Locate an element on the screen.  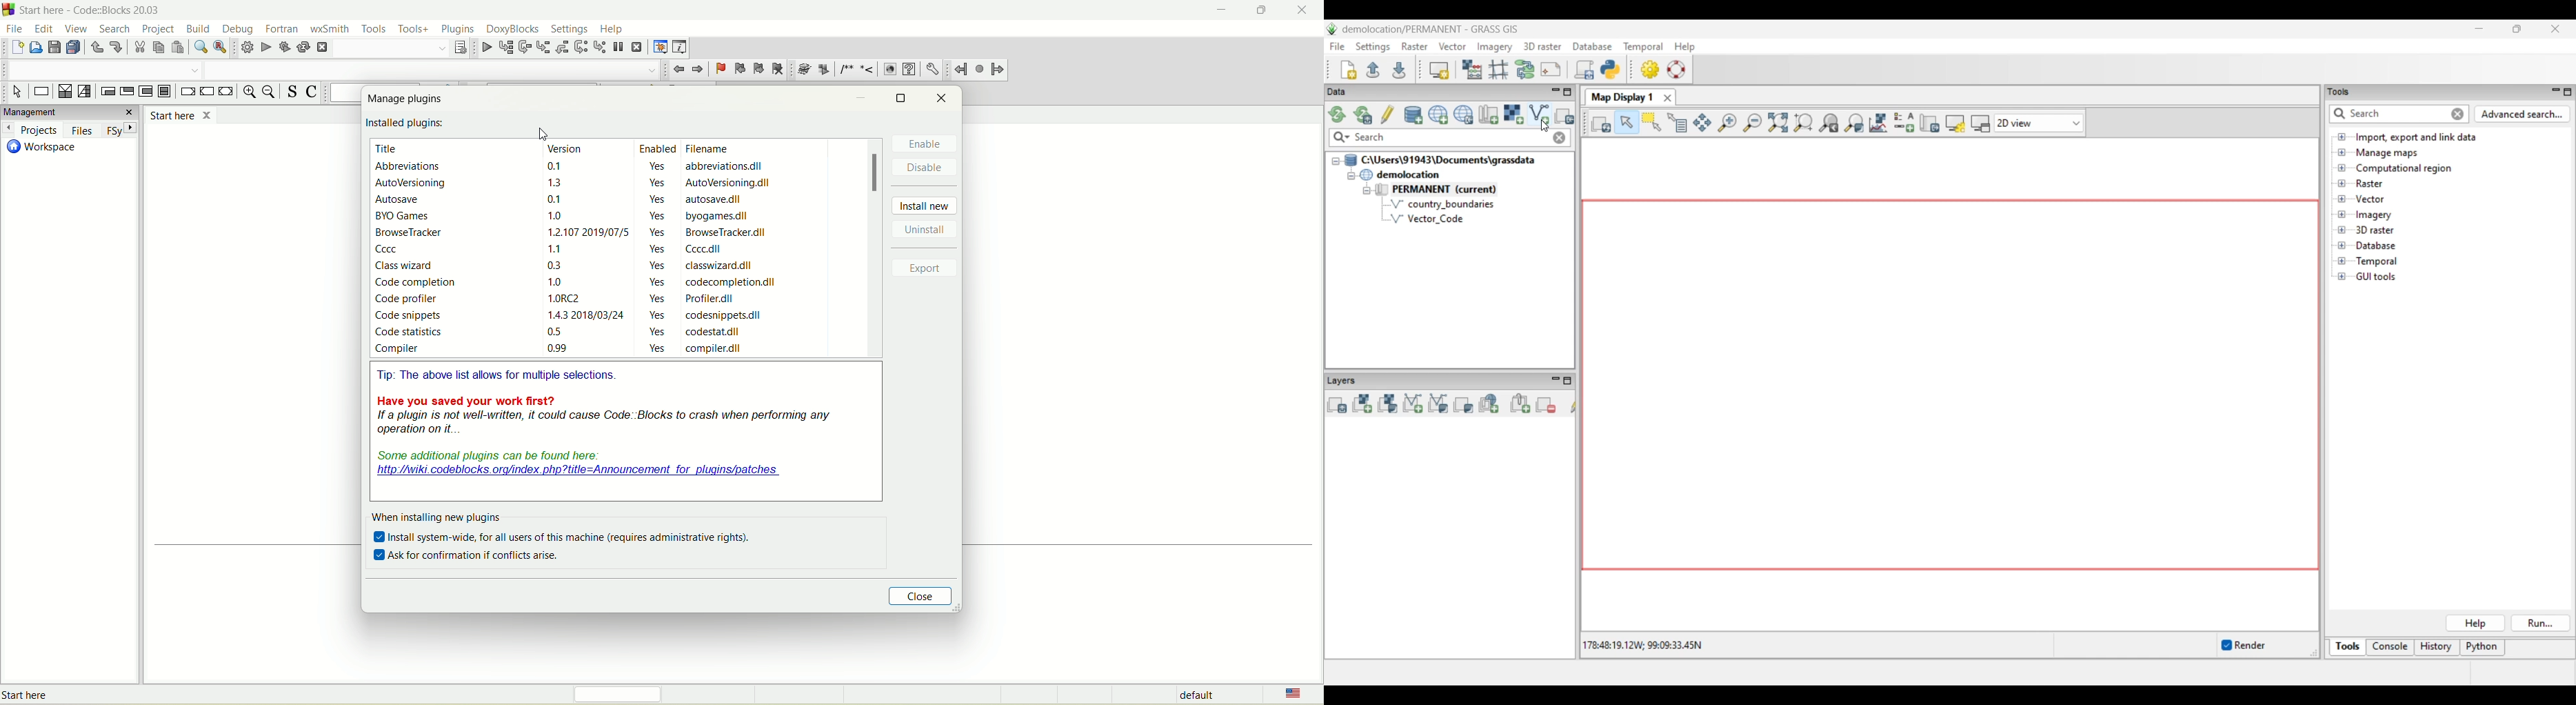
next instruction is located at coordinates (581, 48).